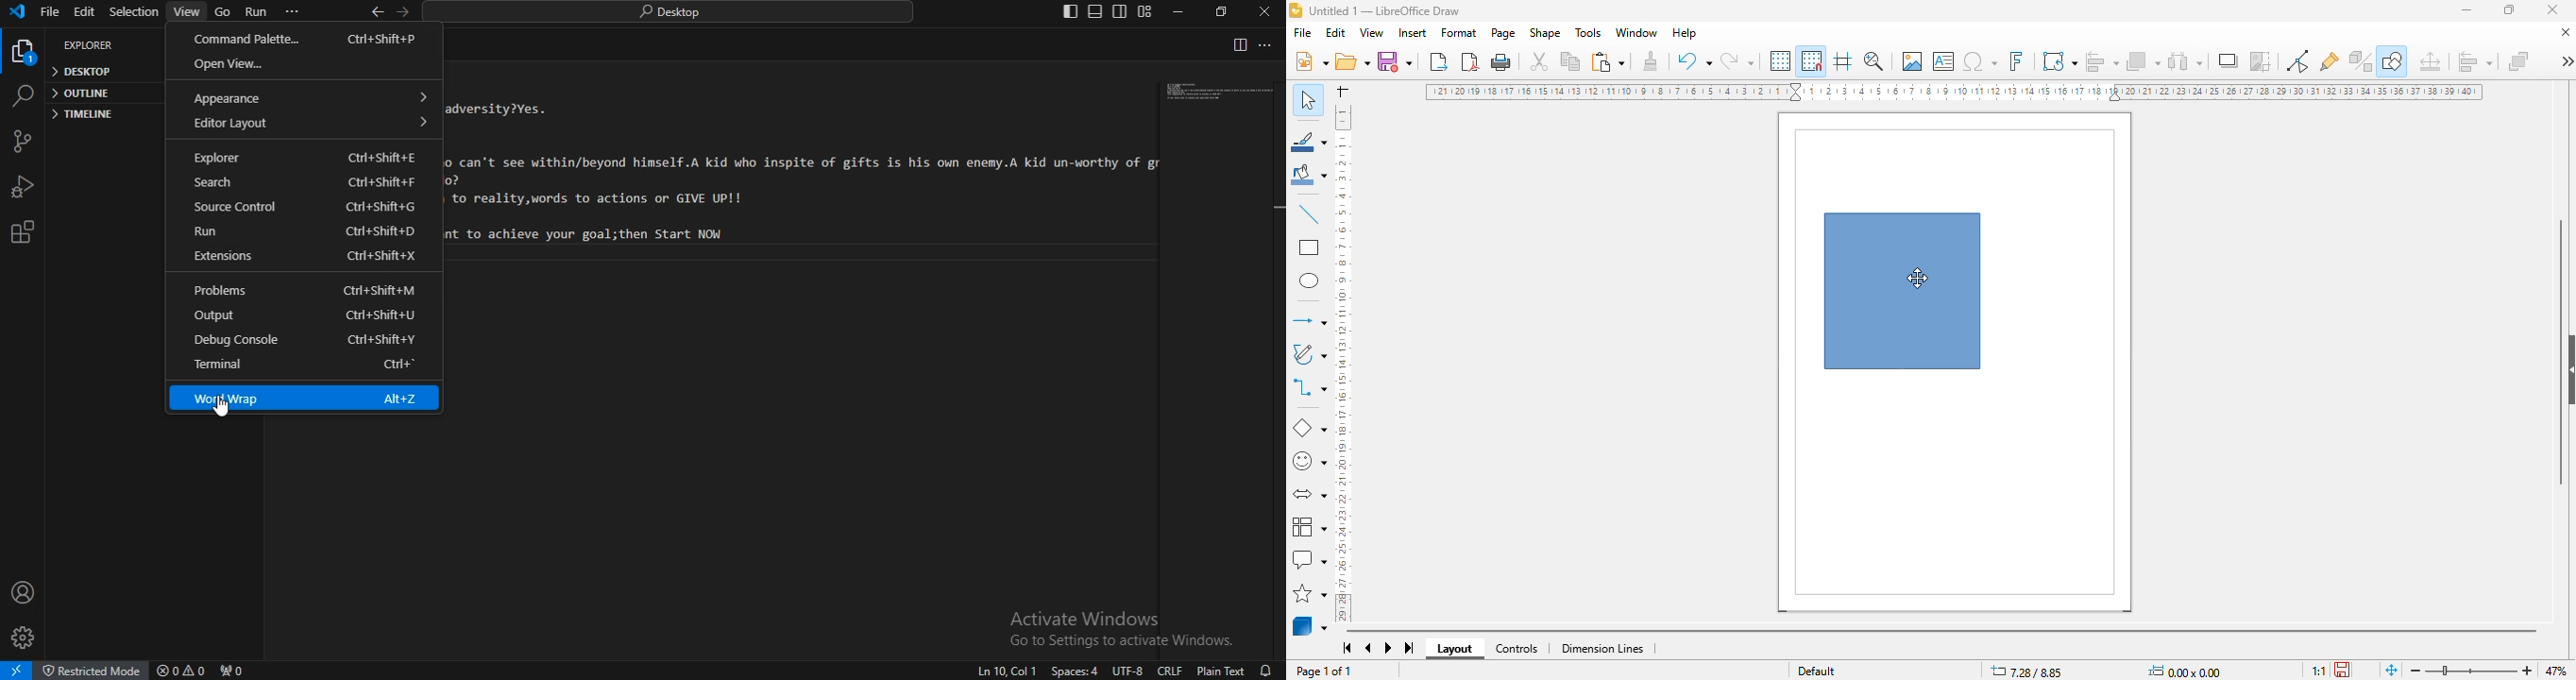 This screenshot has height=700, width=2576. I want to click on maximize, so click(2509, 9).